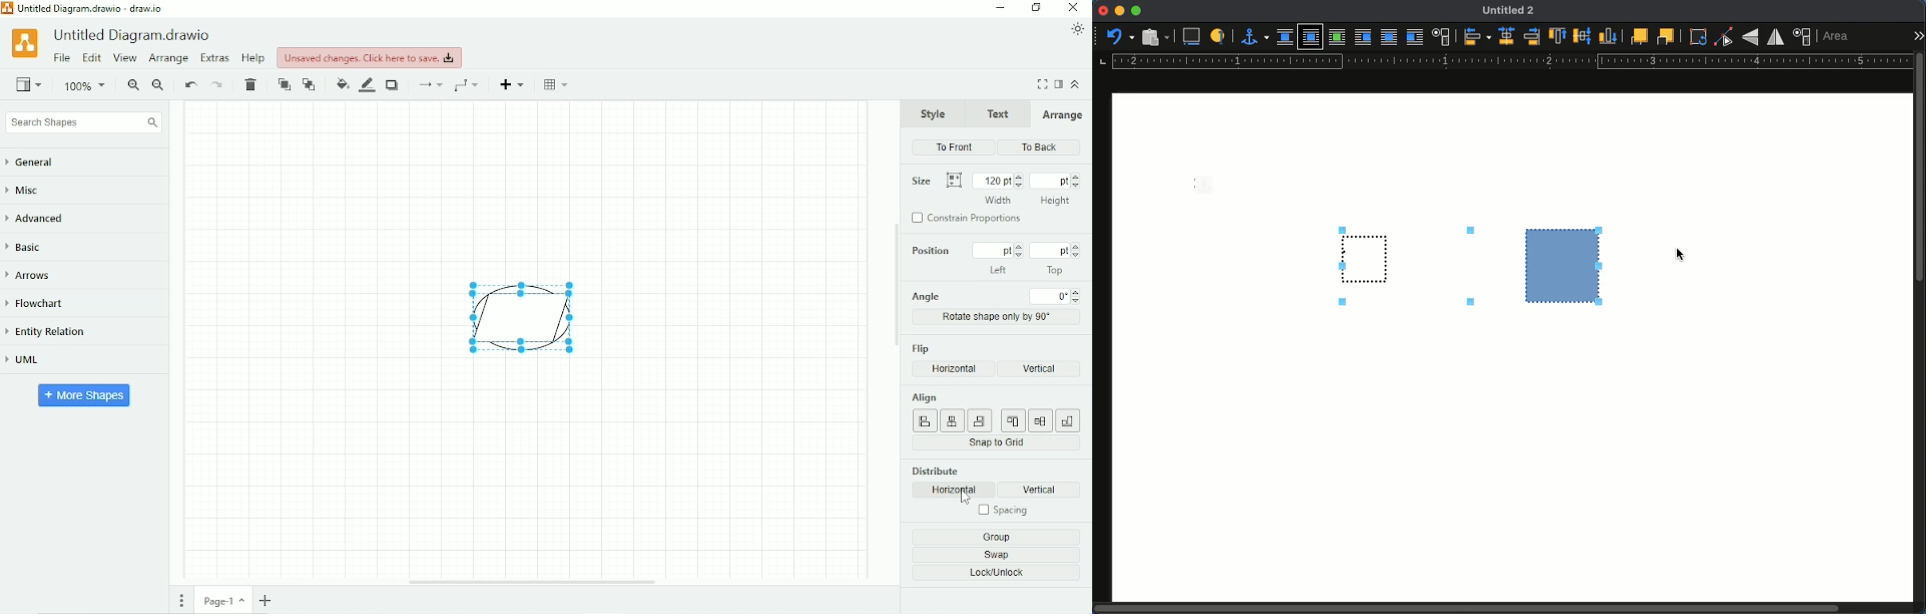 Image resolution: width=1932 pixels, height=616 pixels. What do you see at coordinates (218, 85) in the screenshot?
I see `Redo` at bounding box center [218, 85].